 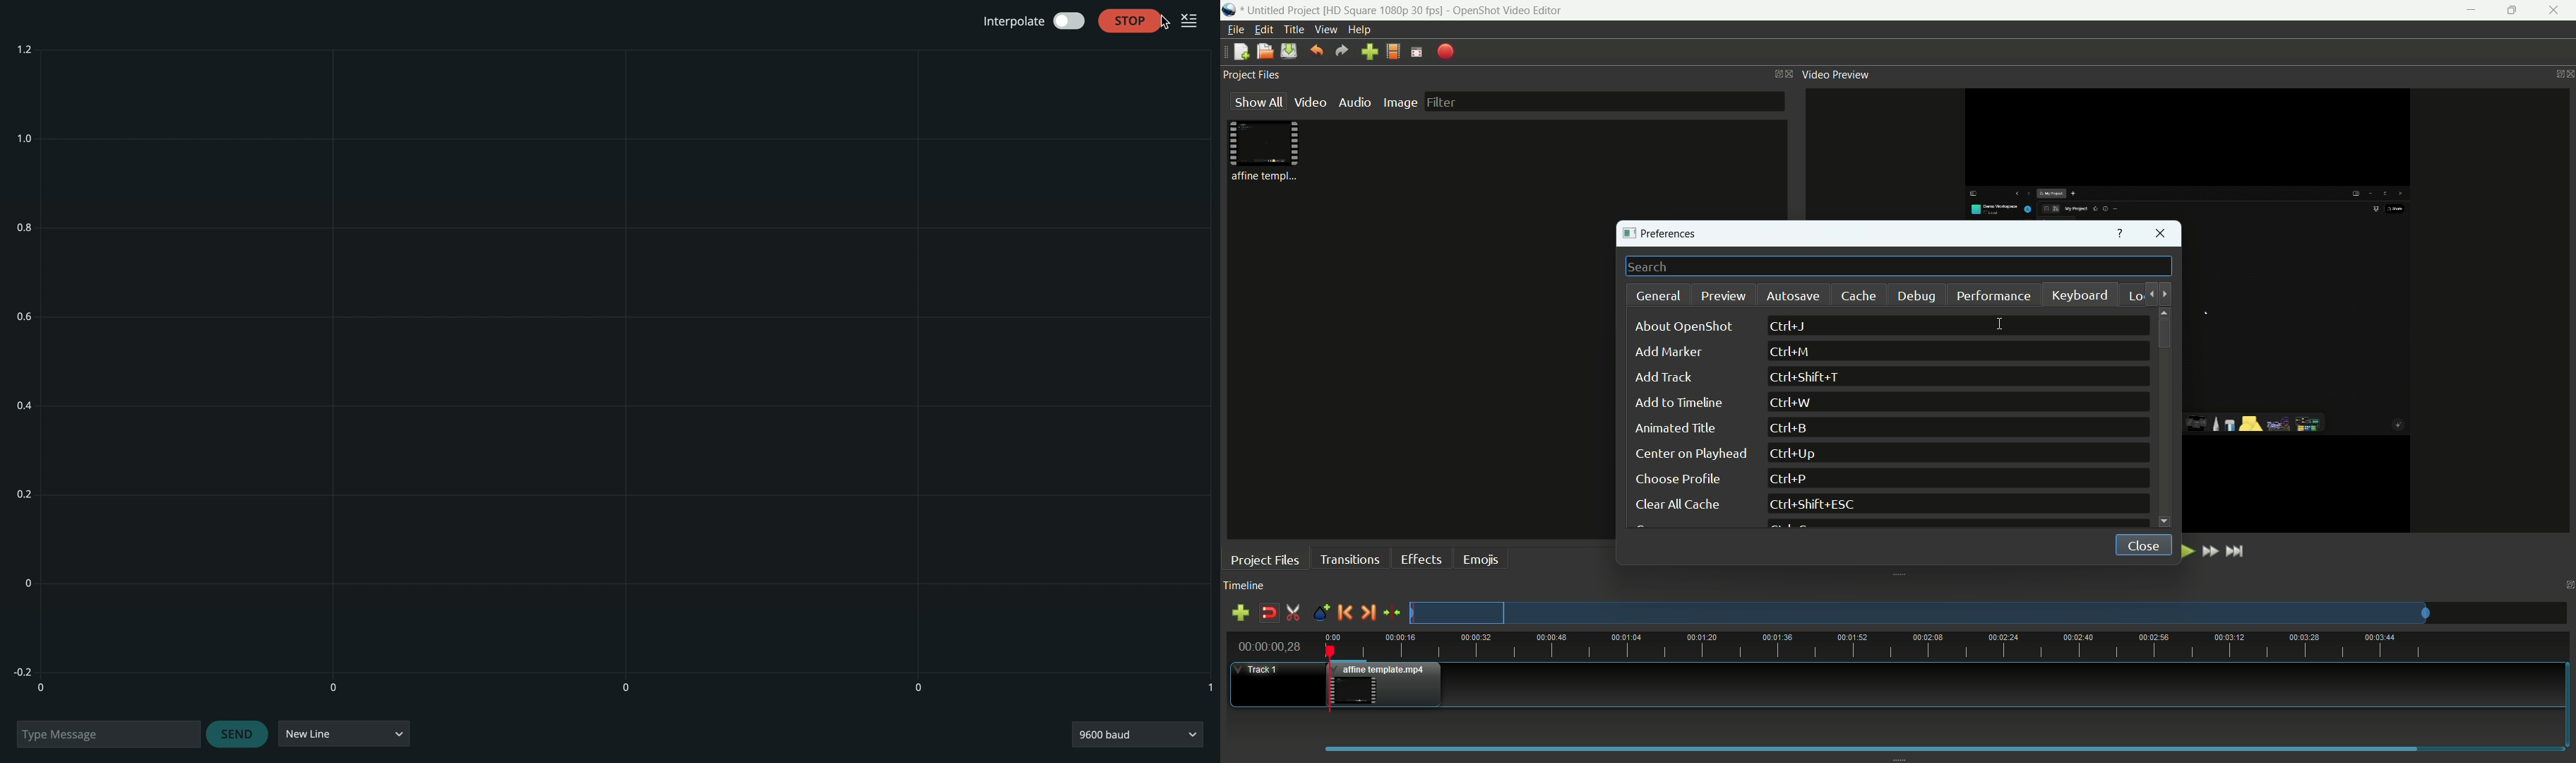 What do you see at coordinates (238, 734) in the screenshot?
I see `send` at bounding box center [238, 734].